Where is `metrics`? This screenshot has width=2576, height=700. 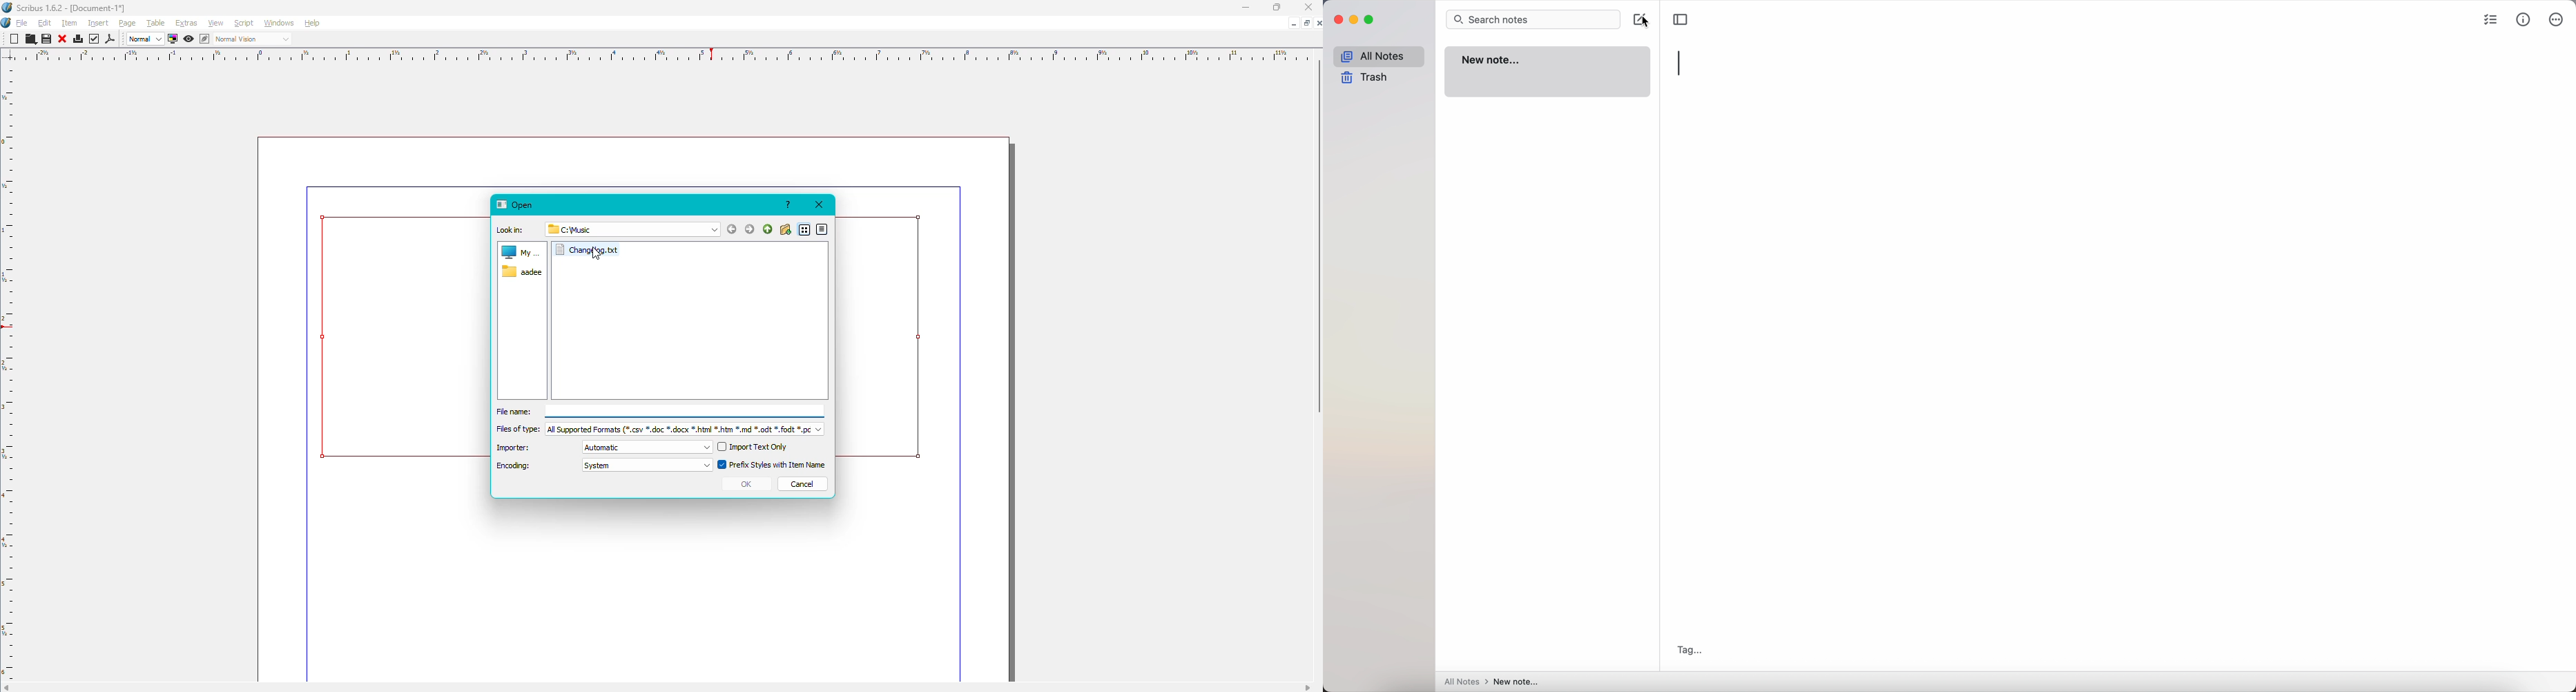
metrics is located at coordinates (2525, 18).